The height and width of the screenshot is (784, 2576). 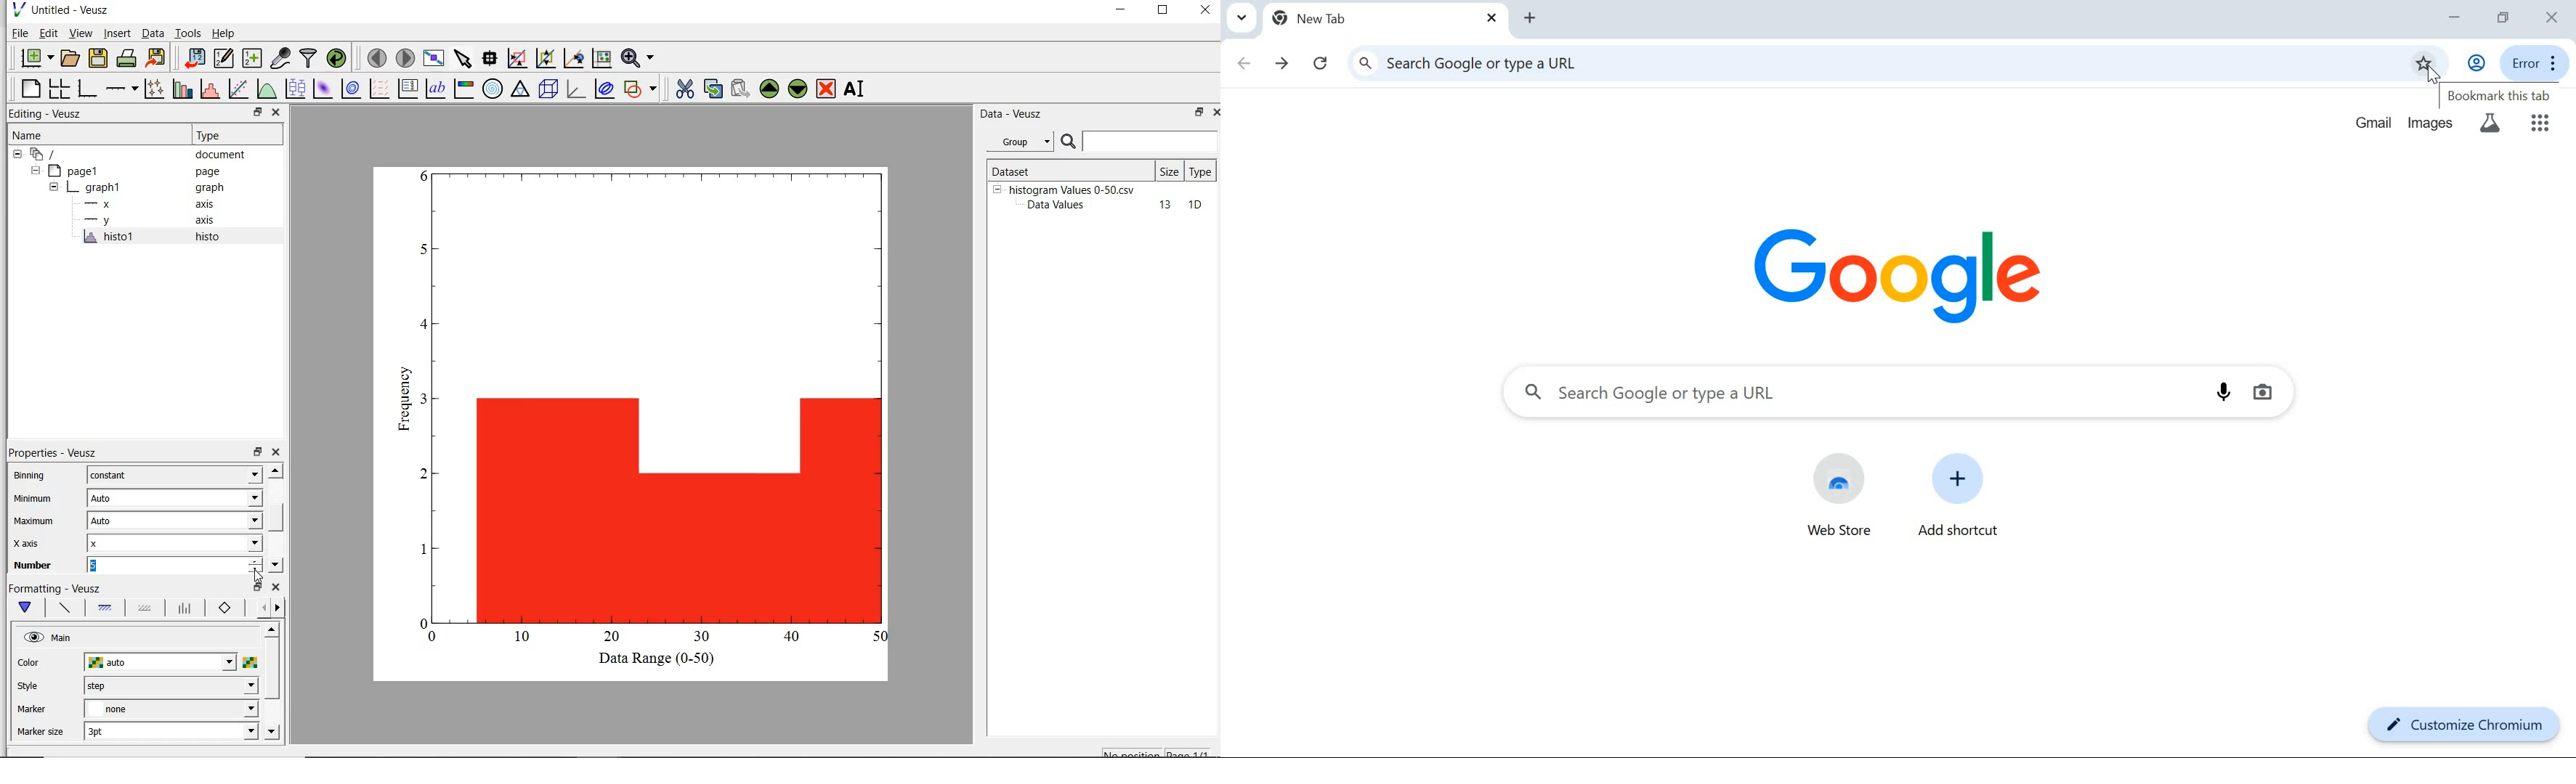 What do you see at coordinates (548, 90) in the screenshot?
I see `3d scene` at bounding box center [548, 90].